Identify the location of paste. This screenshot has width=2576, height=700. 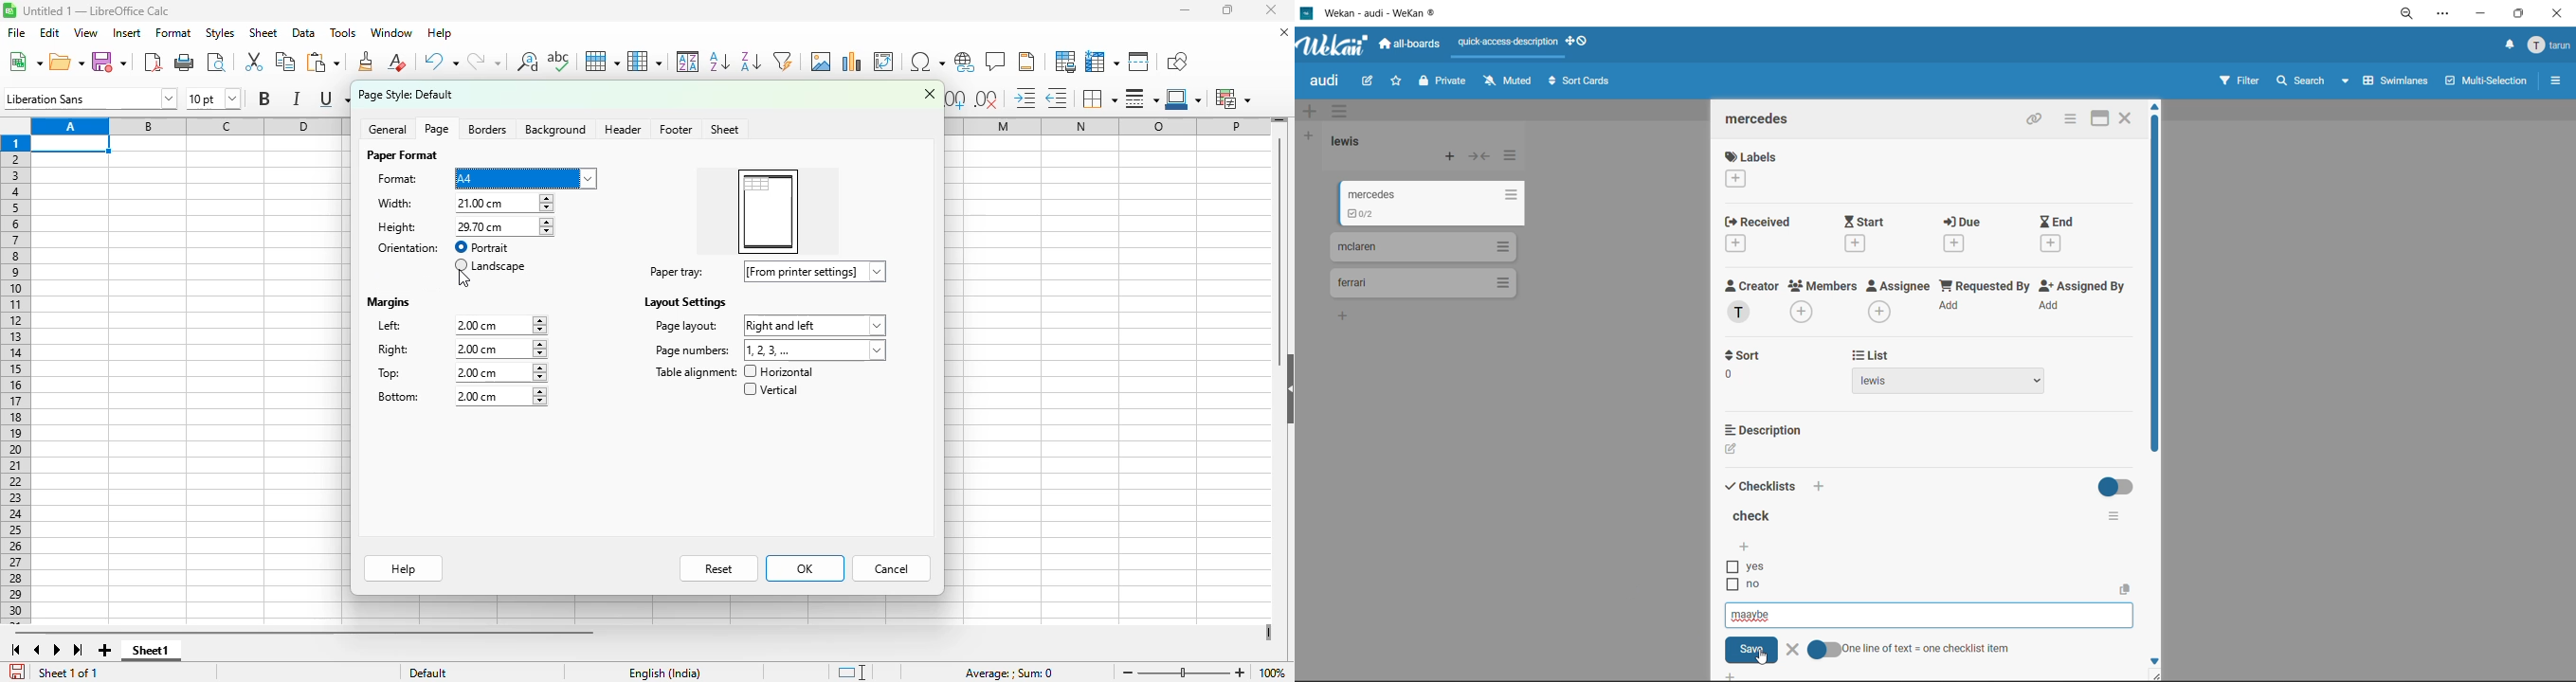
(323, 62).